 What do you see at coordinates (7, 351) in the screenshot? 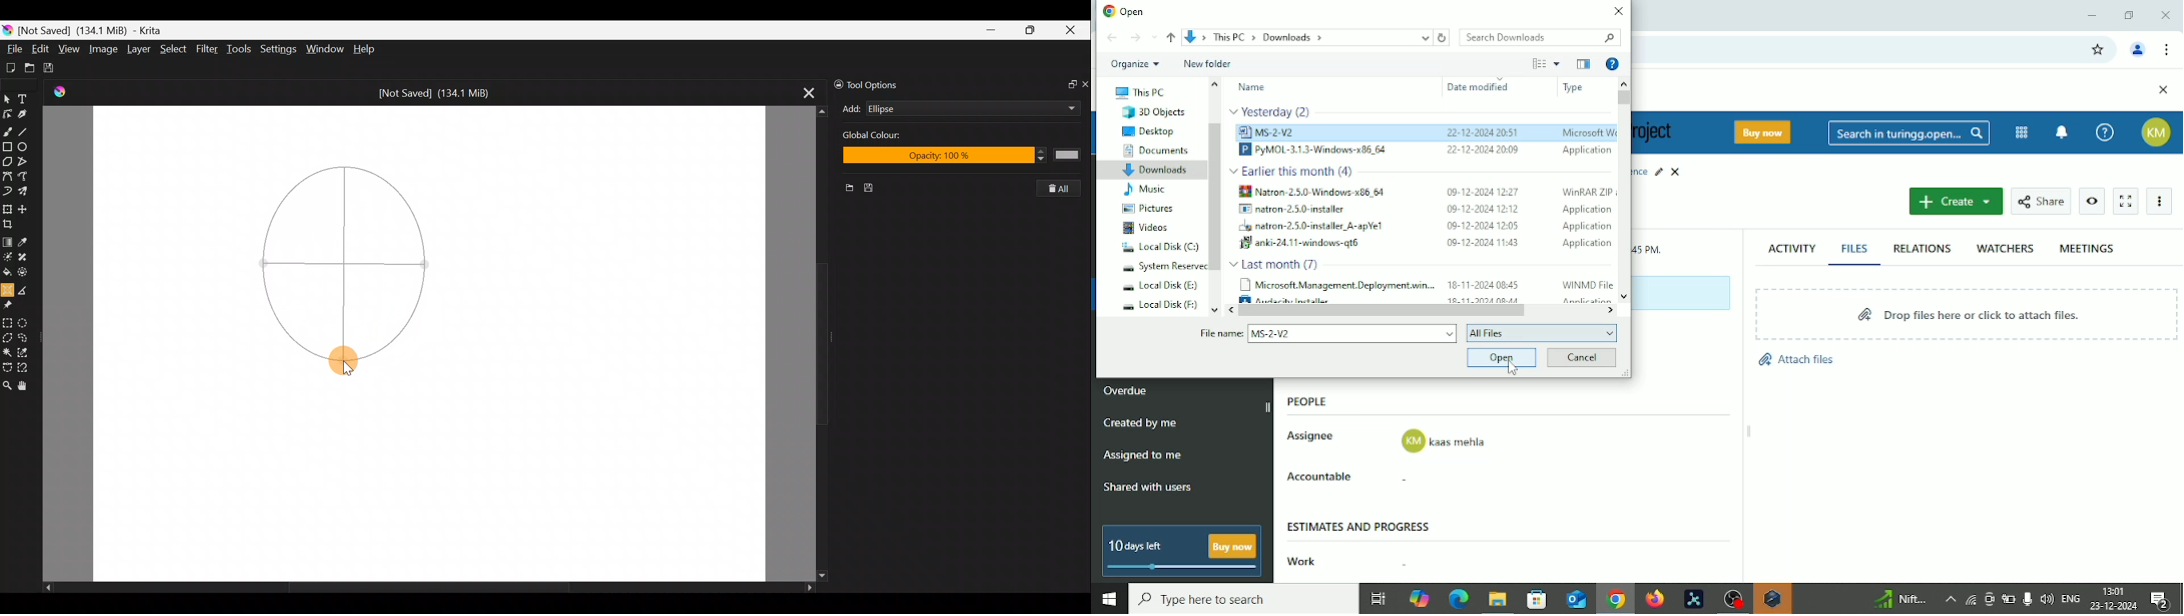
I see `Contiguous selection tool` at bounding box center [7, 351].